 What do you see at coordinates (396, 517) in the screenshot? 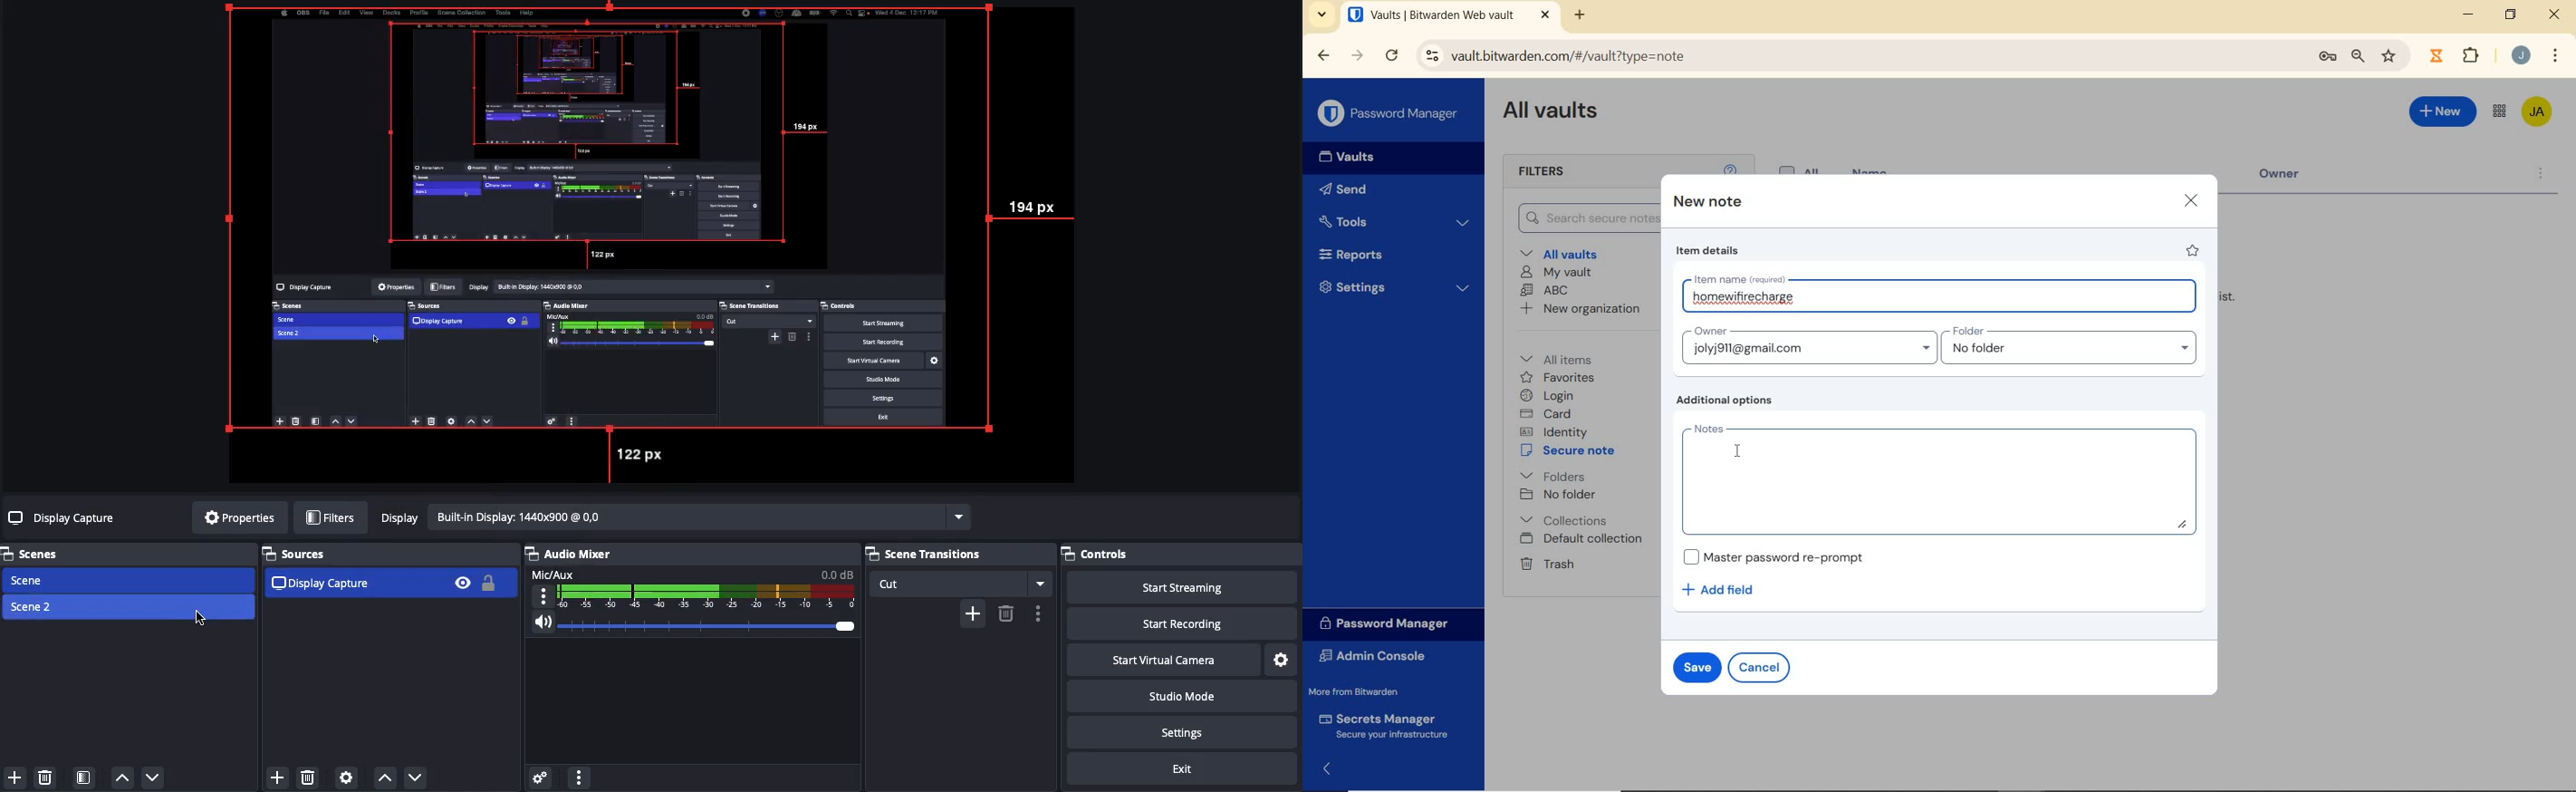
I see `display` at bounding box center [396, 517].